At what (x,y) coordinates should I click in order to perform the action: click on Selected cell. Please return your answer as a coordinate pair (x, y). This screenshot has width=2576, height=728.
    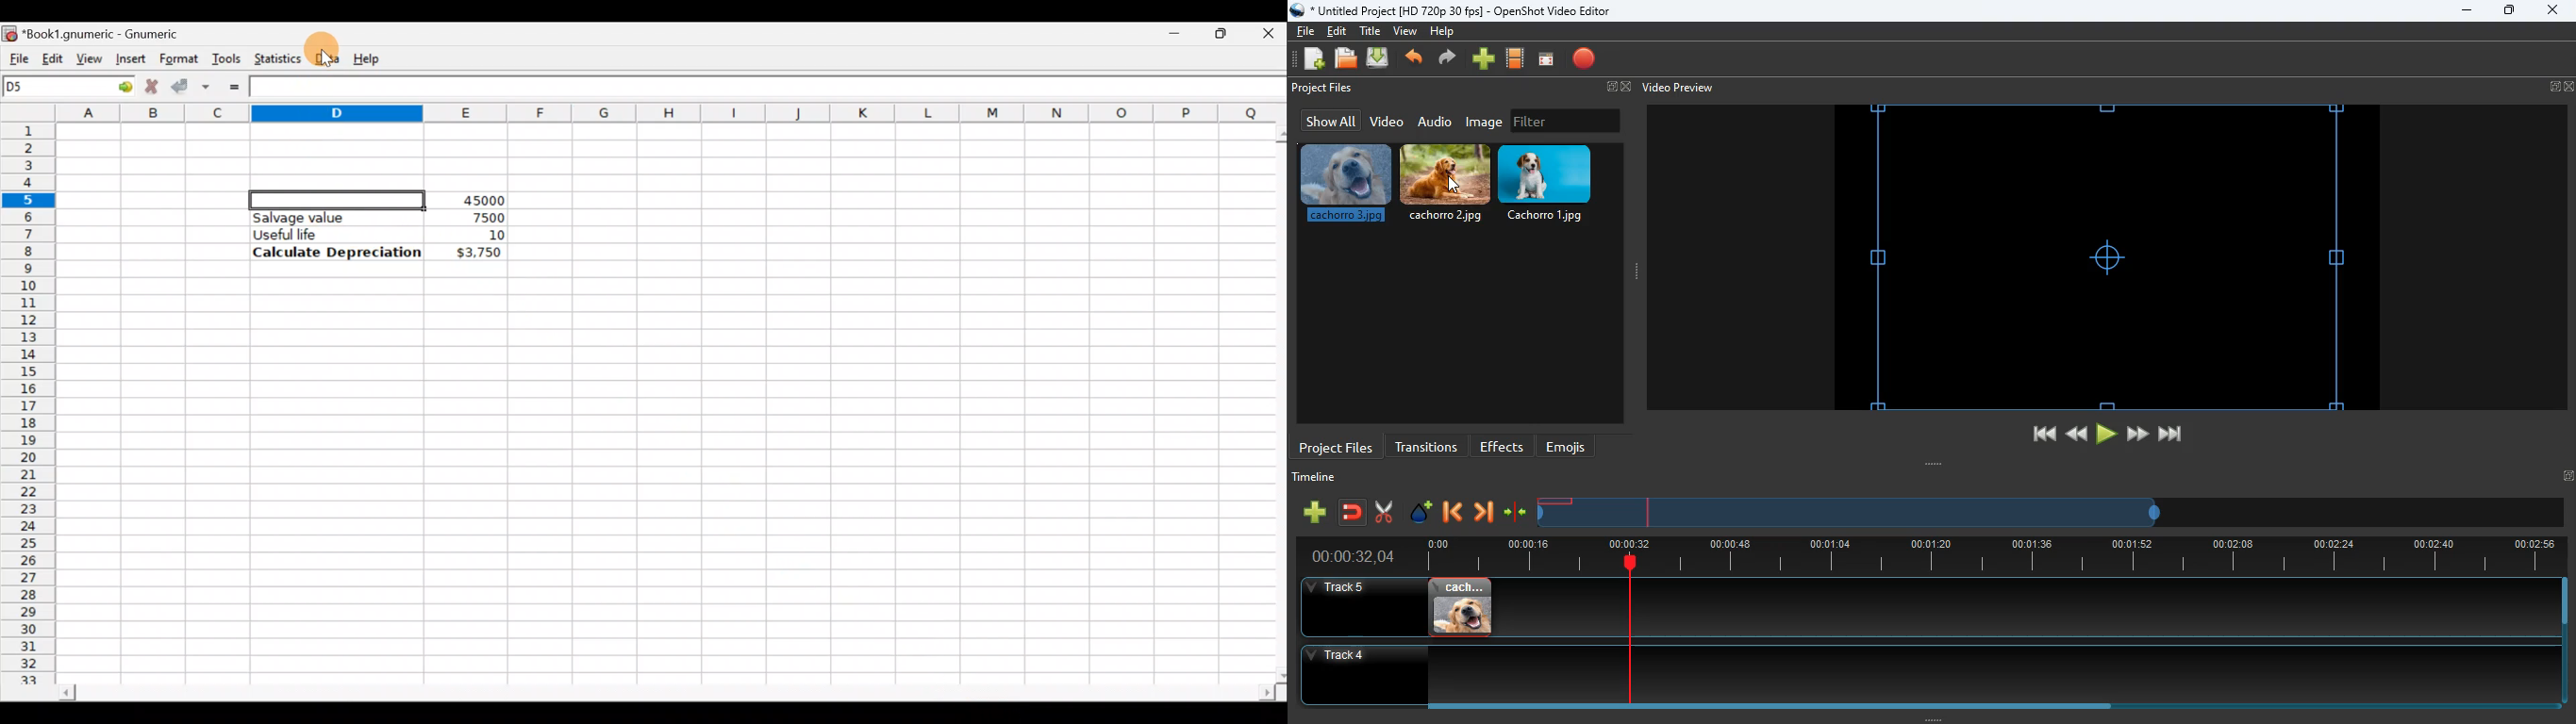
    Looking at the image, I should click on (339, 198).